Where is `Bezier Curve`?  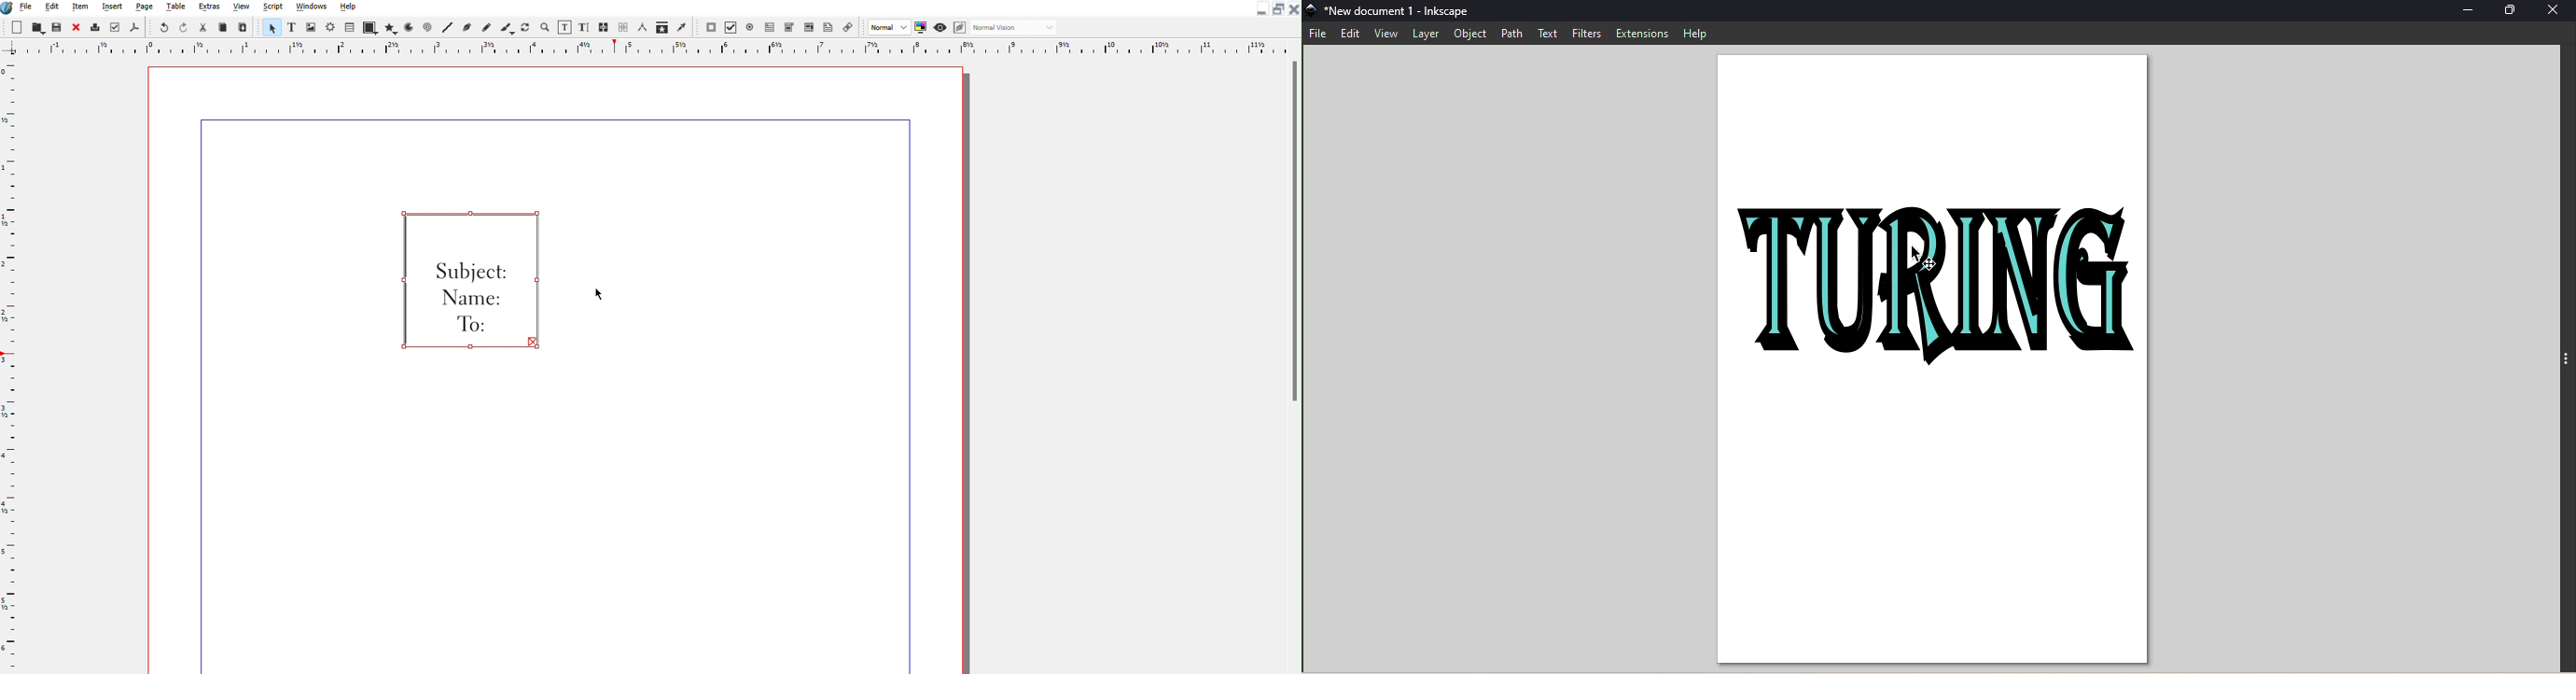
Bezier Curve is located at coordinates (467, 26).